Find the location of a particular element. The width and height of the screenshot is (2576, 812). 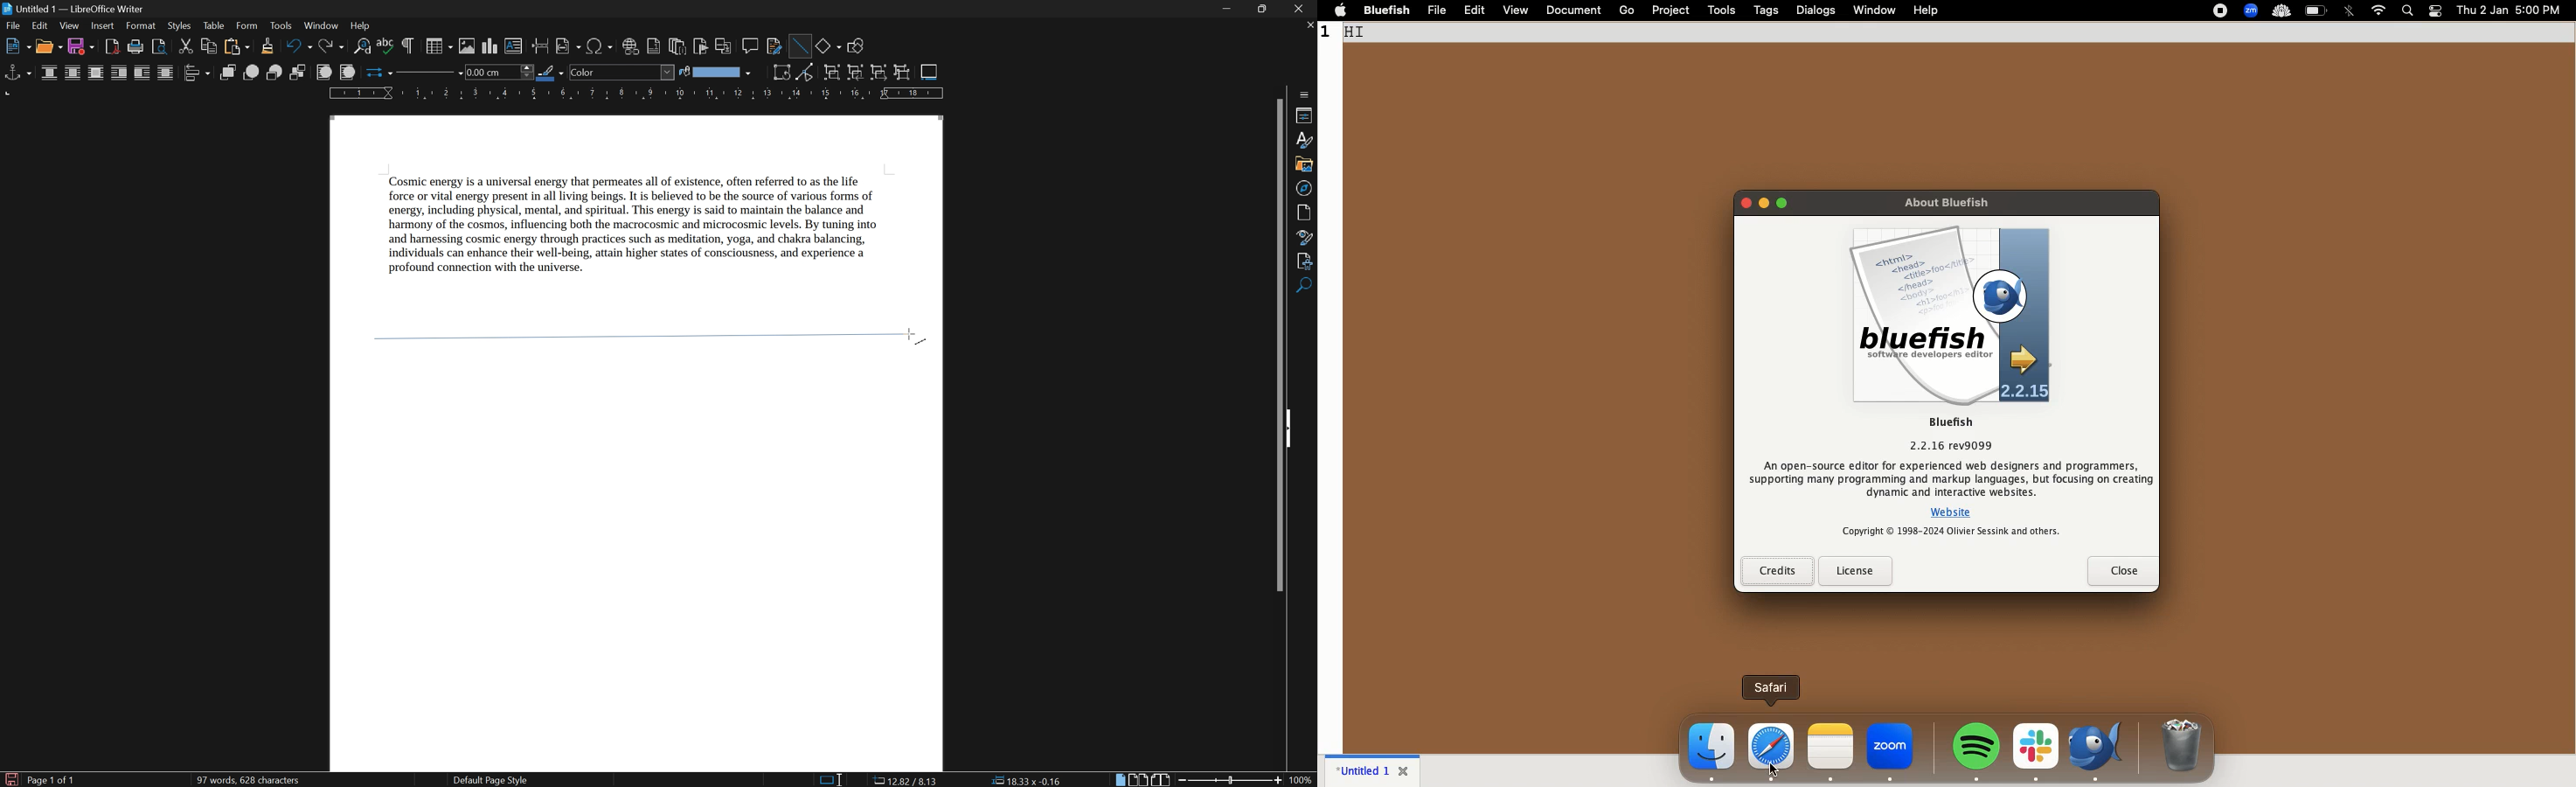

finder is located at coordinates (1709, 752).